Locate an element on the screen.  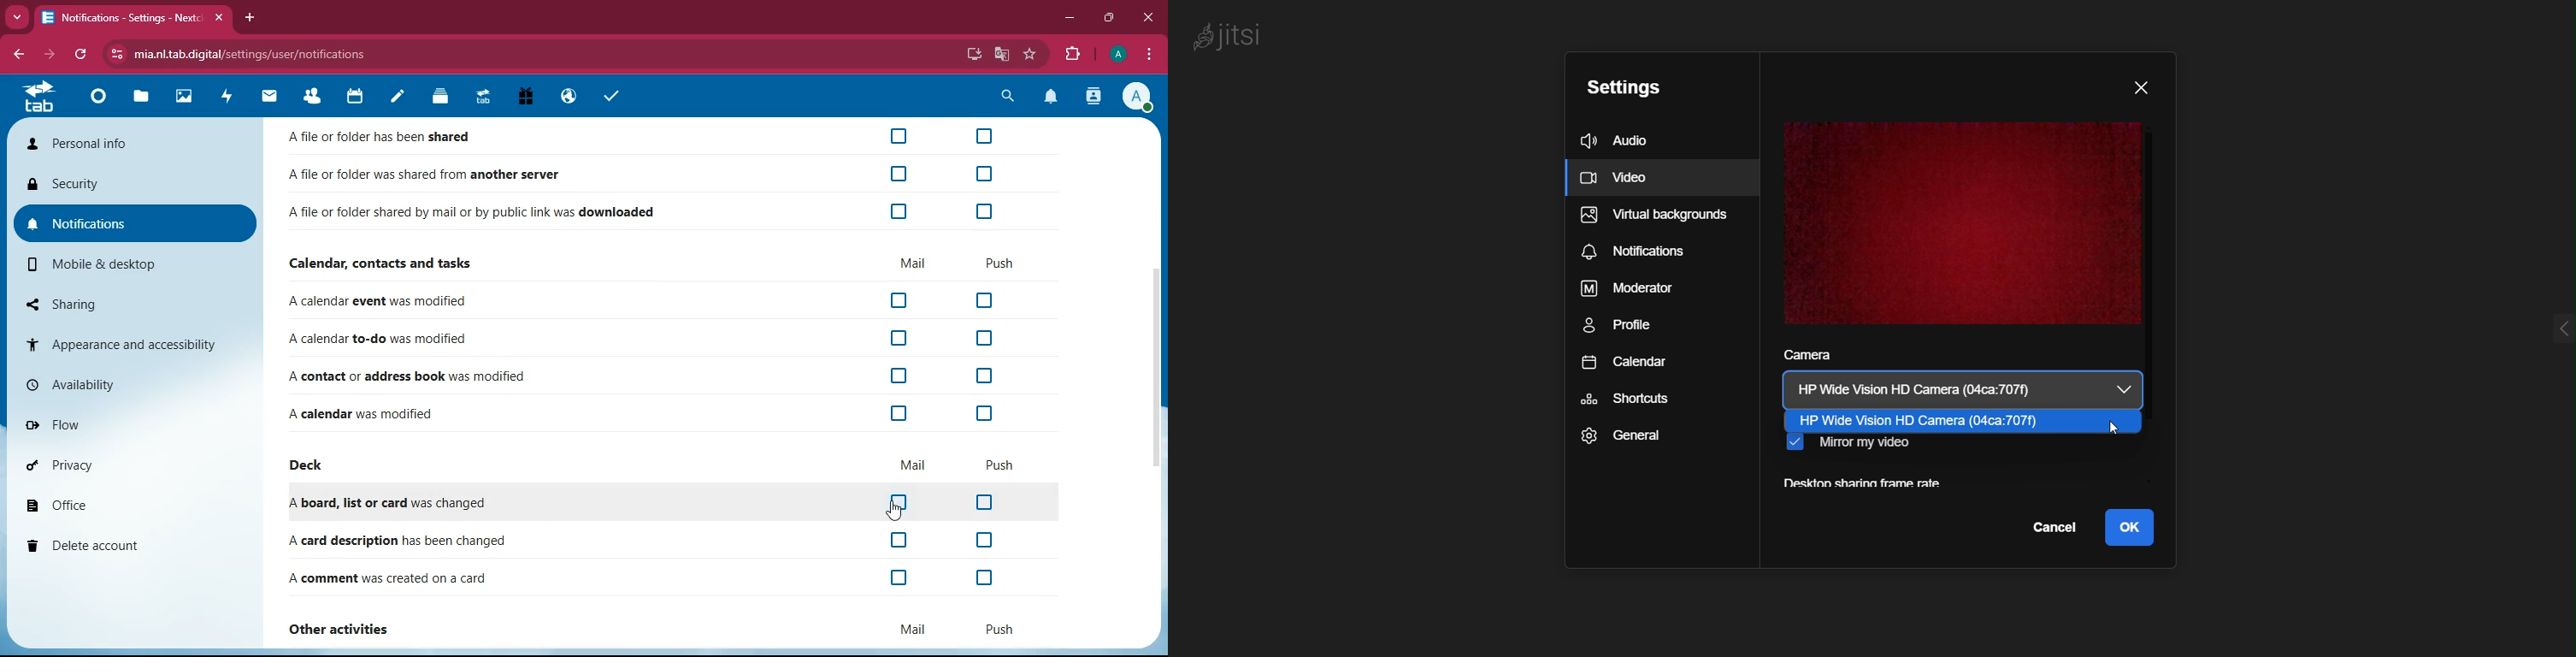
favorite is located at coordinates (1031, 54).